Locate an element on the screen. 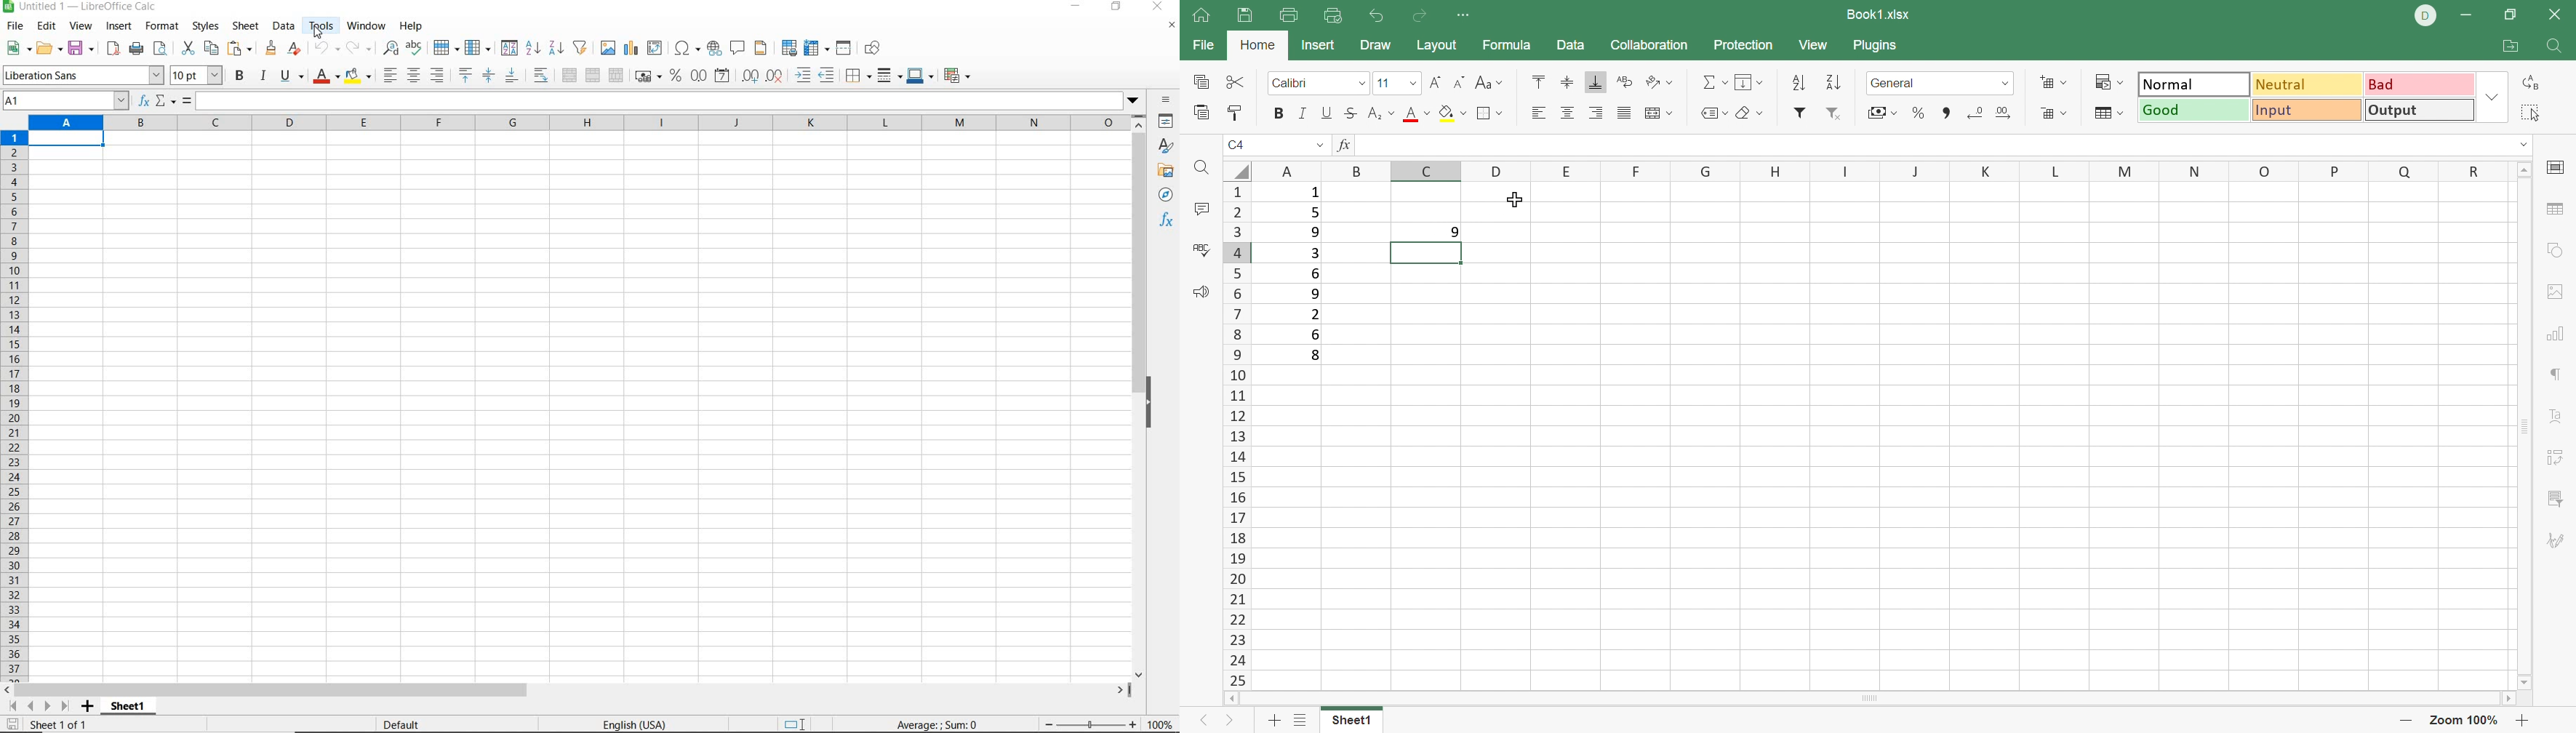 The image size is (2576, 756). Copy style is located at coordinates (1235, 111).